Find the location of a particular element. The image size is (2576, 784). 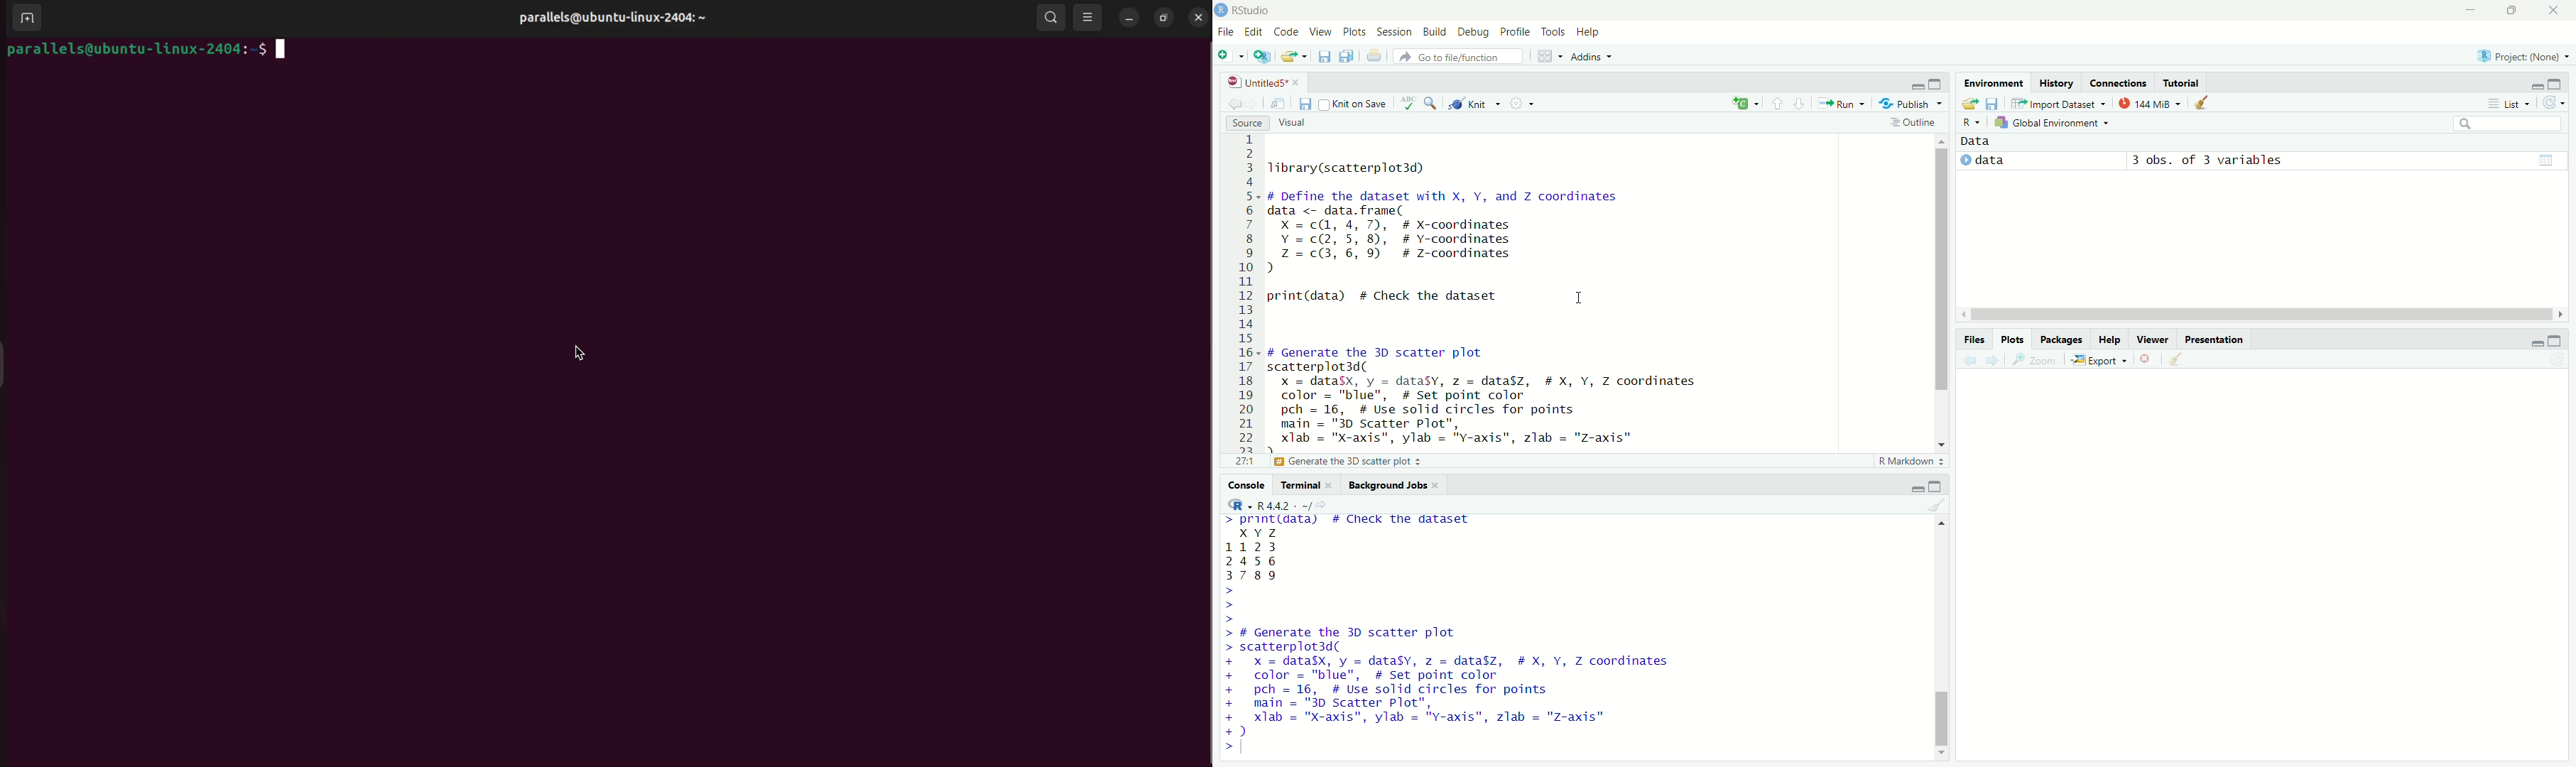

move up is located at coordinates (1937, 523).